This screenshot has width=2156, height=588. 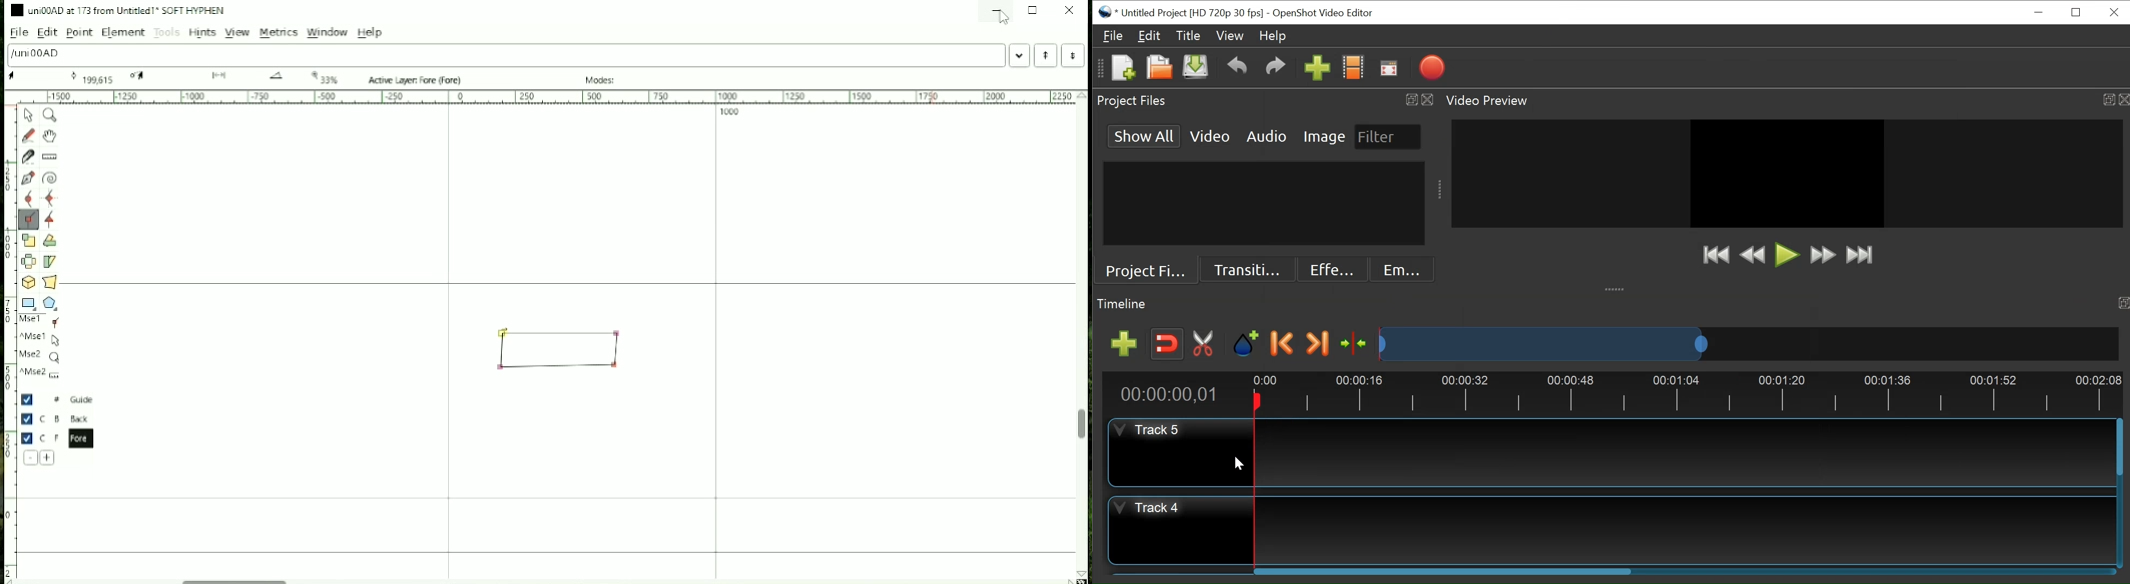 I want to click on Minimize, so click(x=995, y=10).